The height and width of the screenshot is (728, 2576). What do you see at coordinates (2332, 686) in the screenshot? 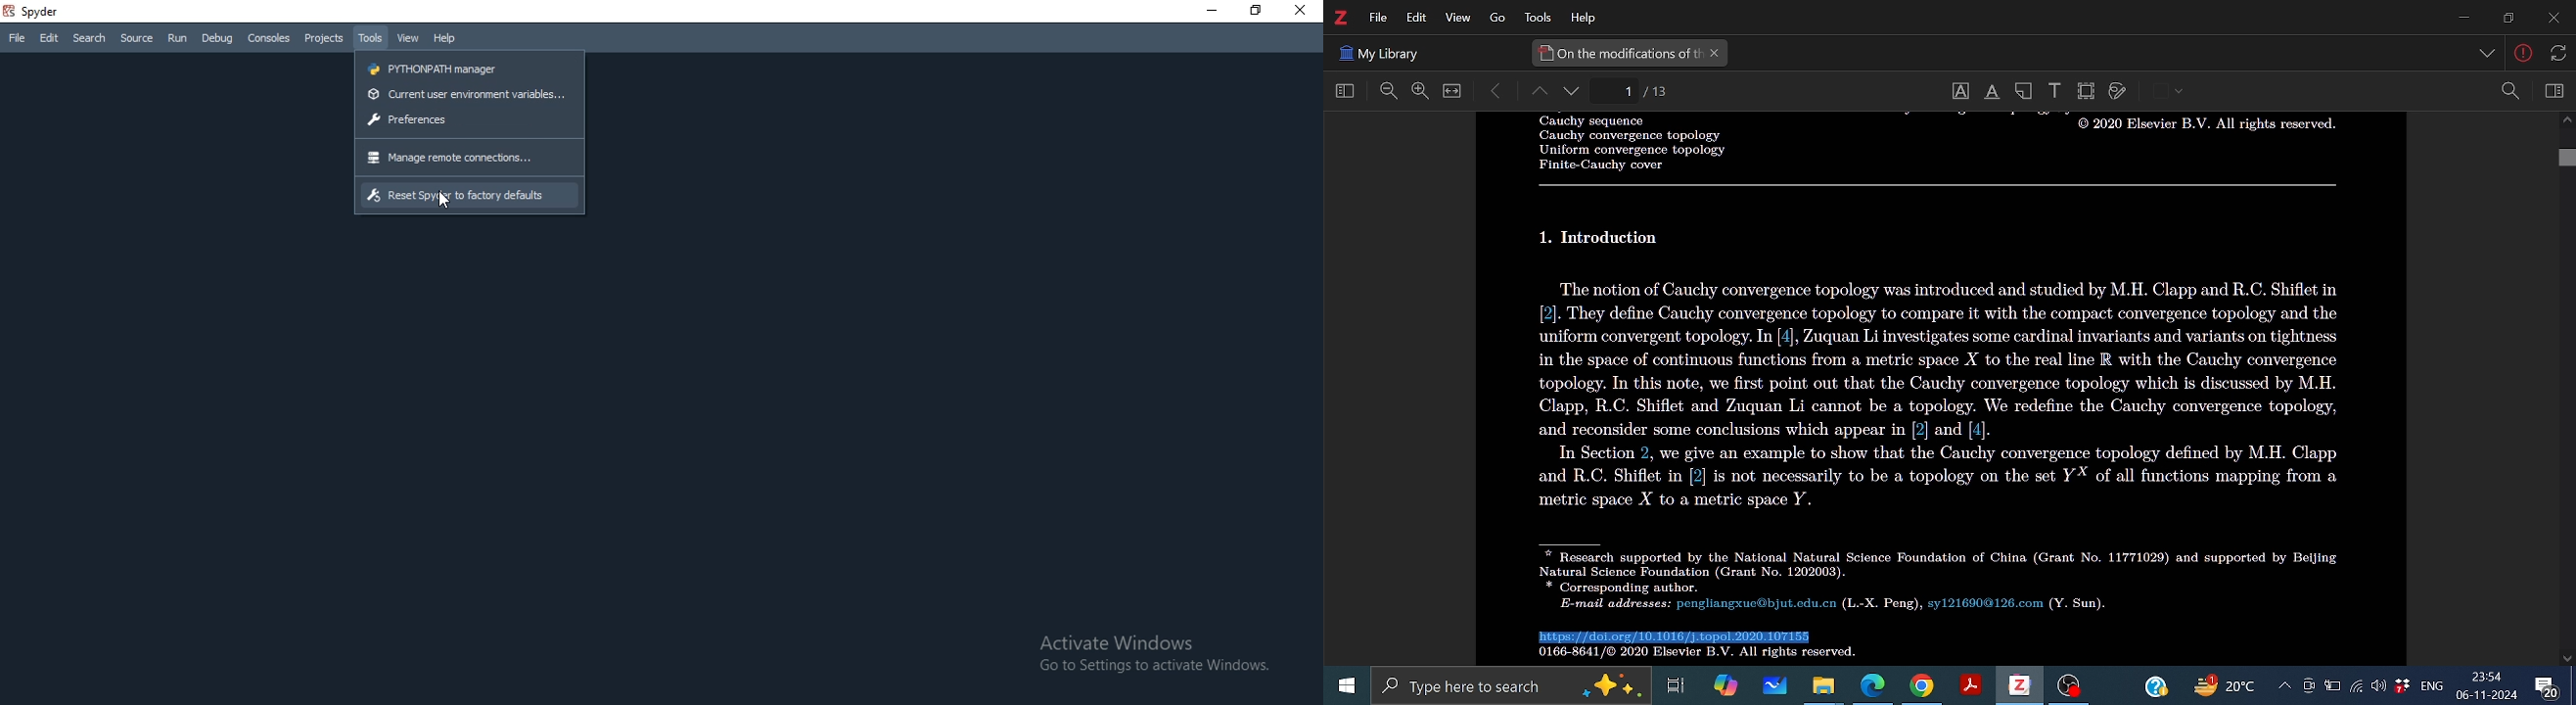
I see `Batttery` at bounding box center [2332, 686].